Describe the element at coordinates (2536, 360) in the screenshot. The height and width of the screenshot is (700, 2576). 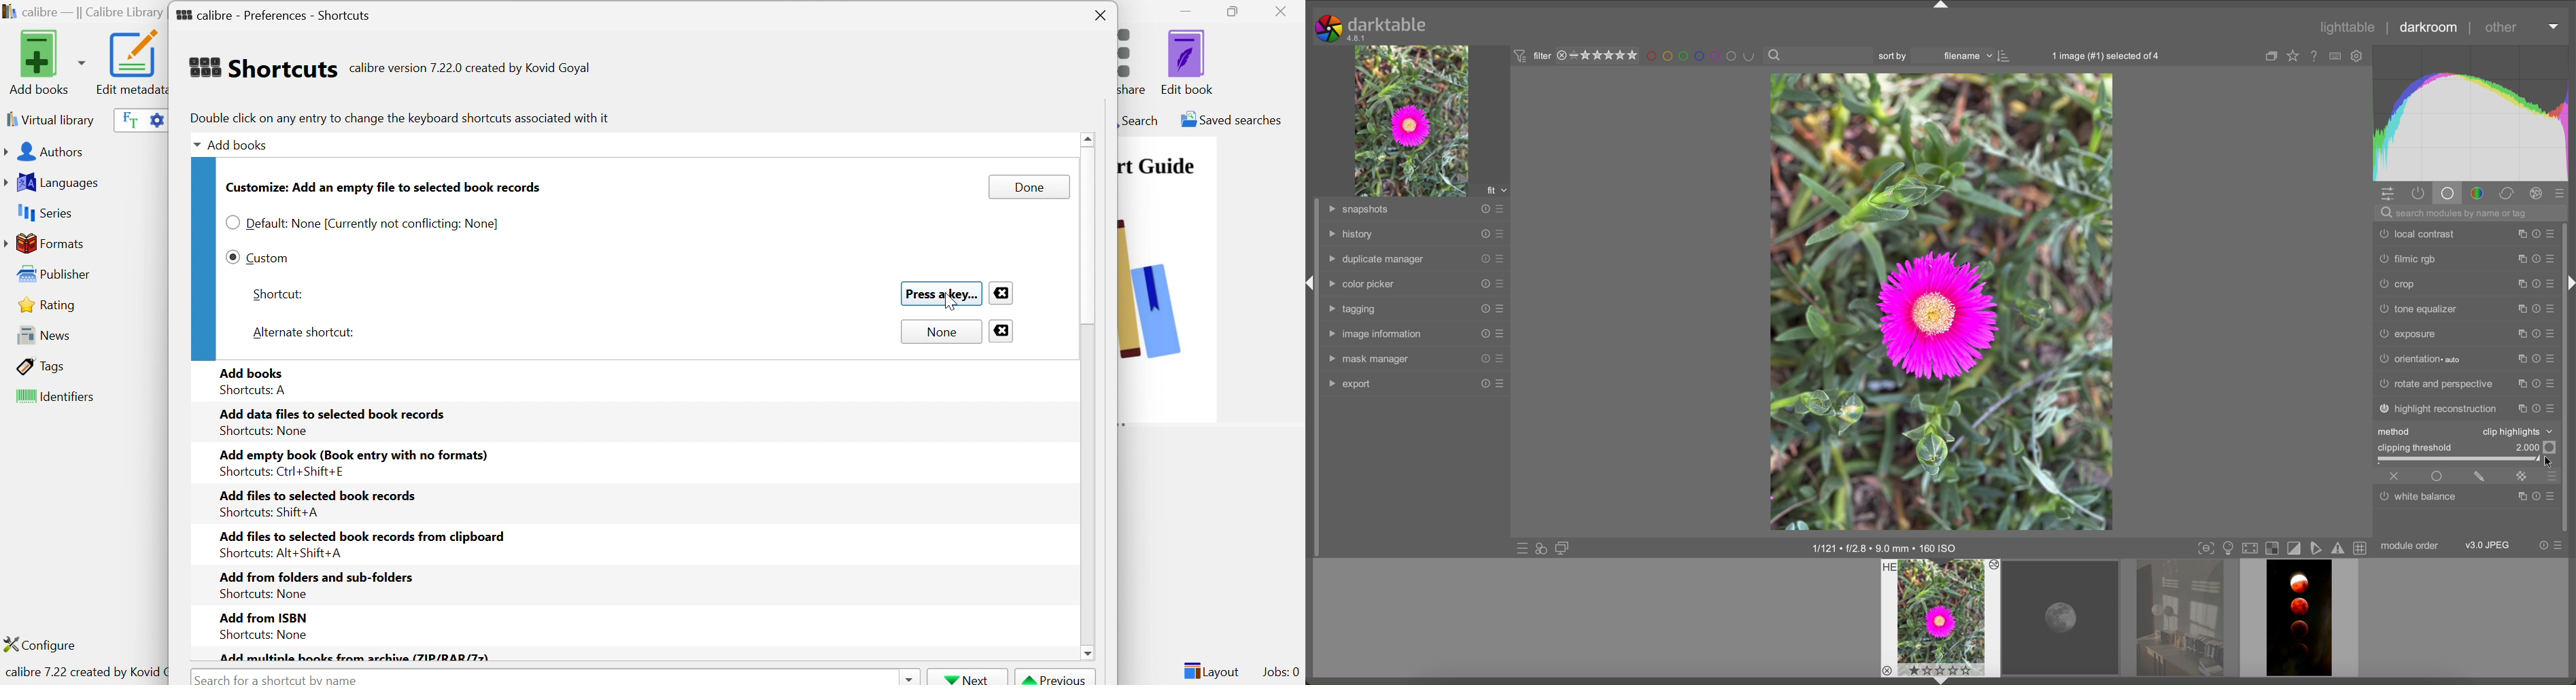
I see `reset presets` at that location.